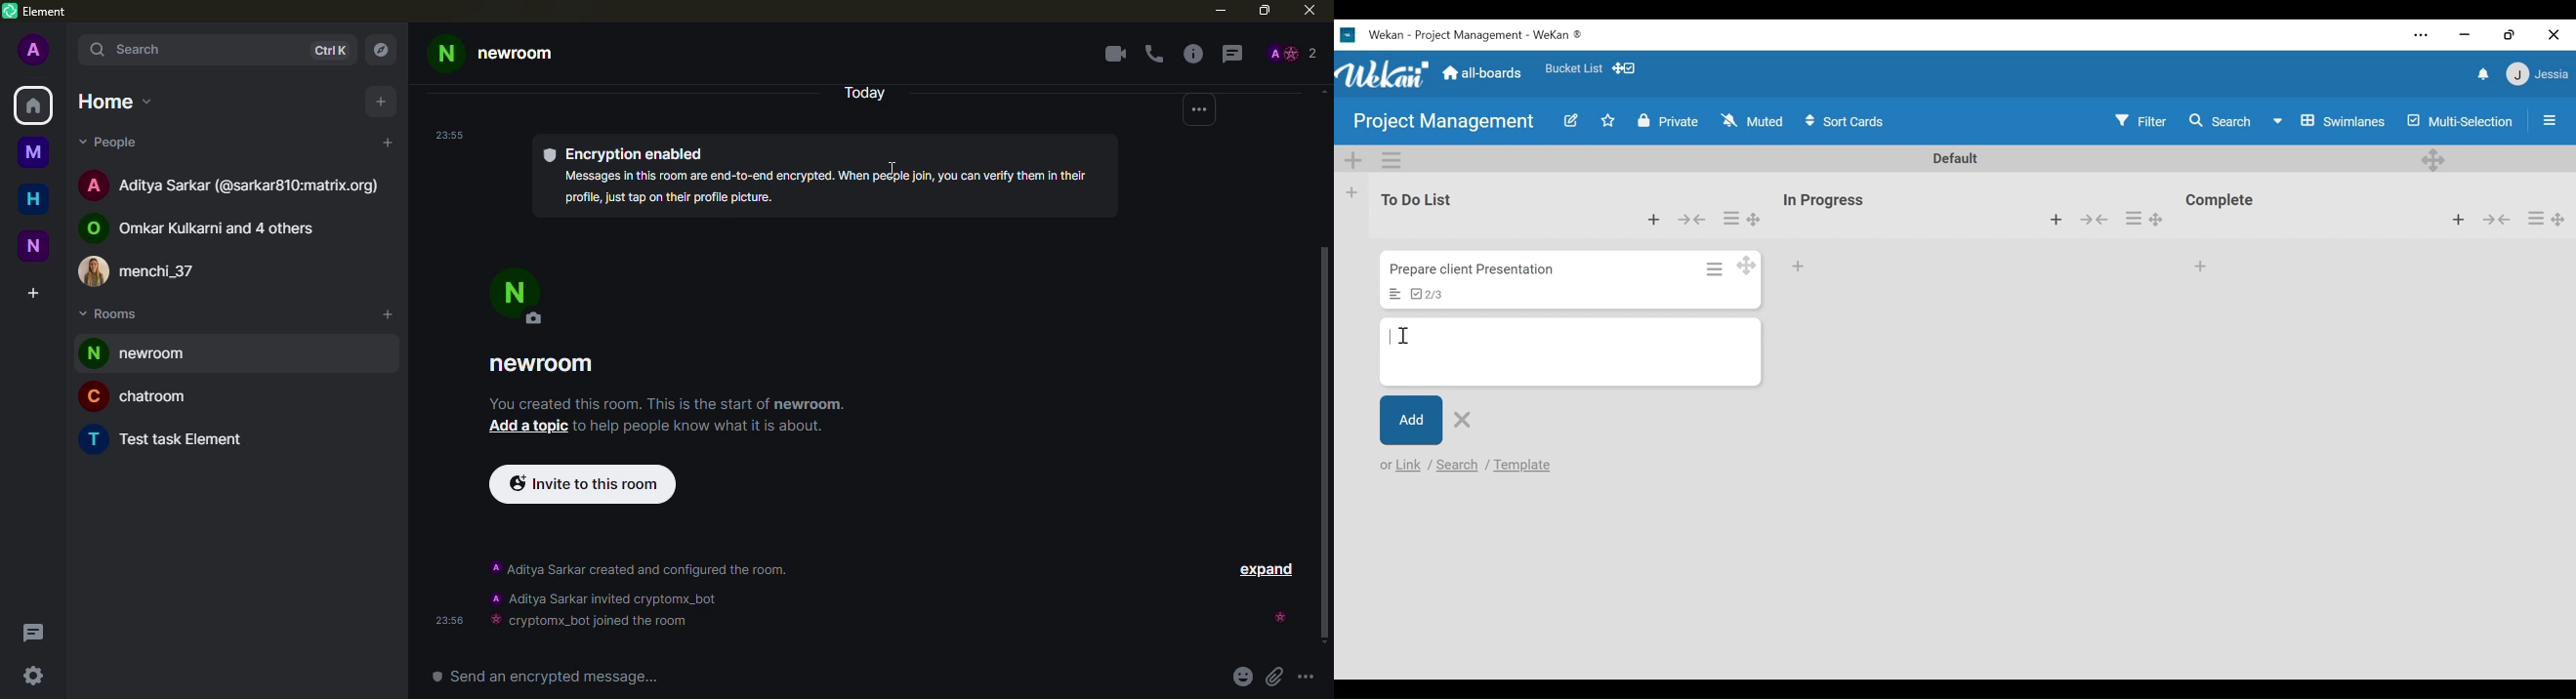  What do you see at coordinates (1261, 13) in the screenshot?
I see `maximize` at bounding box center [1261, 13].